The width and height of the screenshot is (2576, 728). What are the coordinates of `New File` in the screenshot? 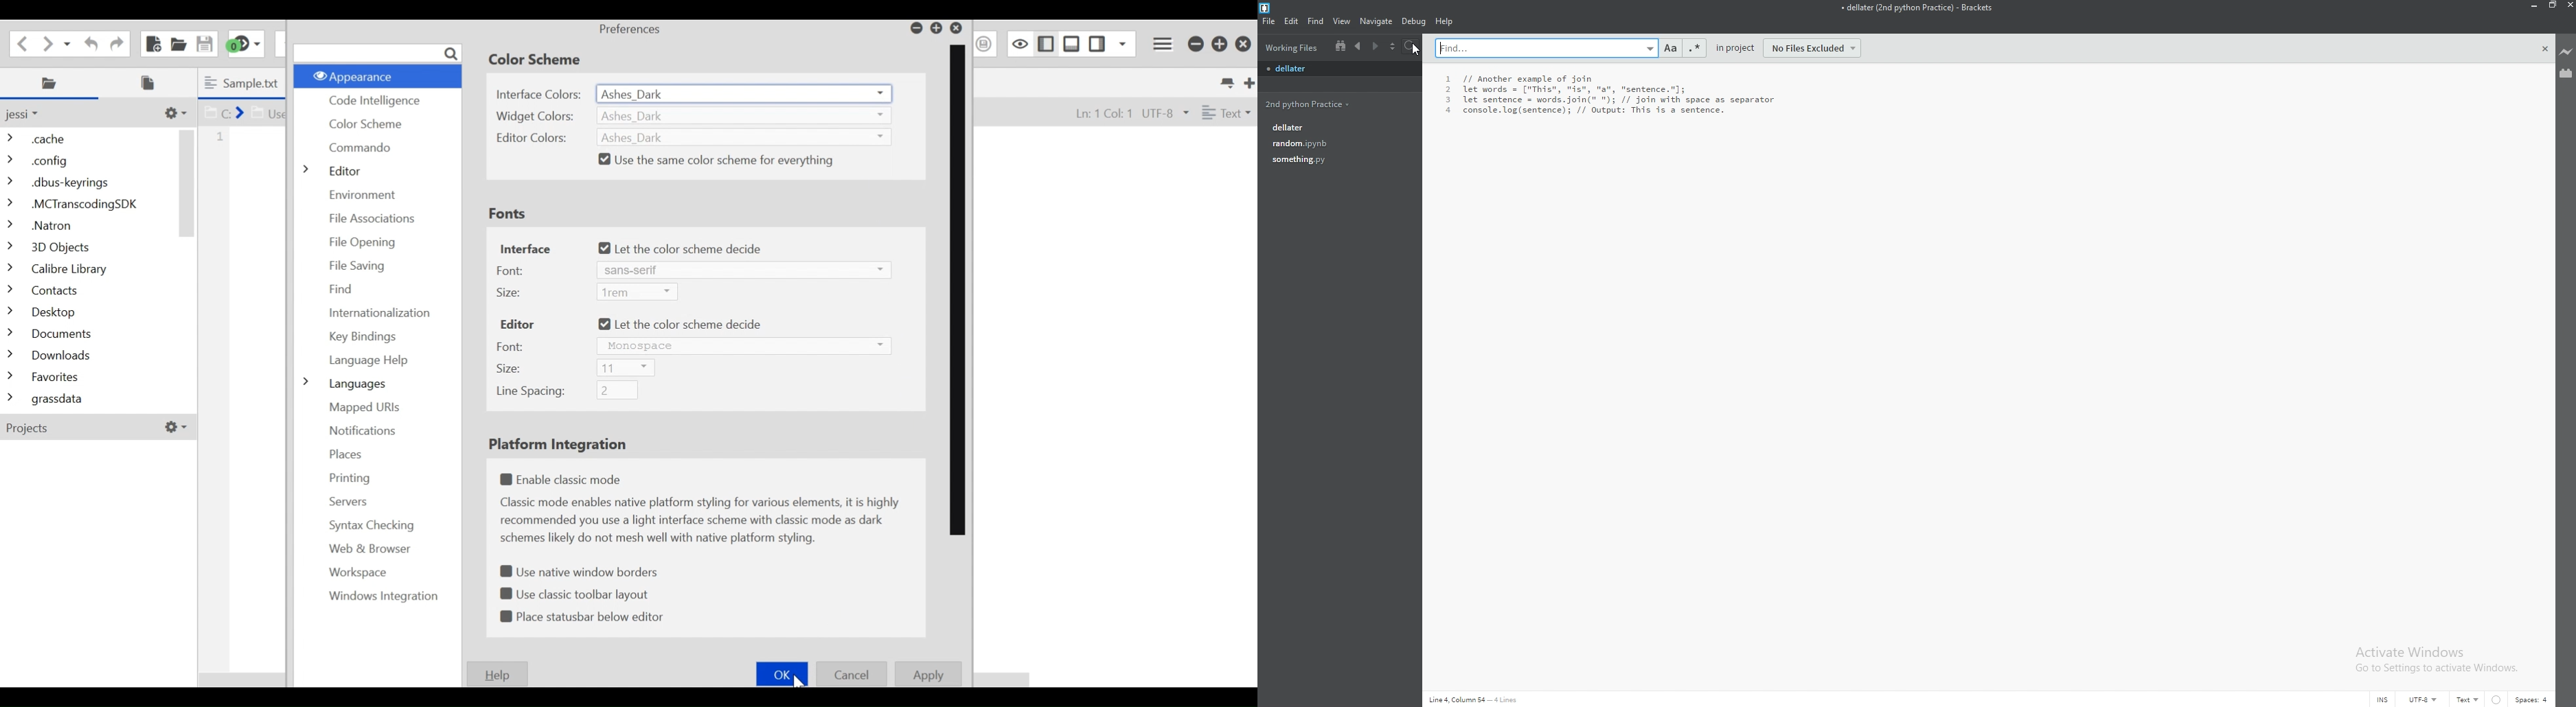 It's located at (152, 43).